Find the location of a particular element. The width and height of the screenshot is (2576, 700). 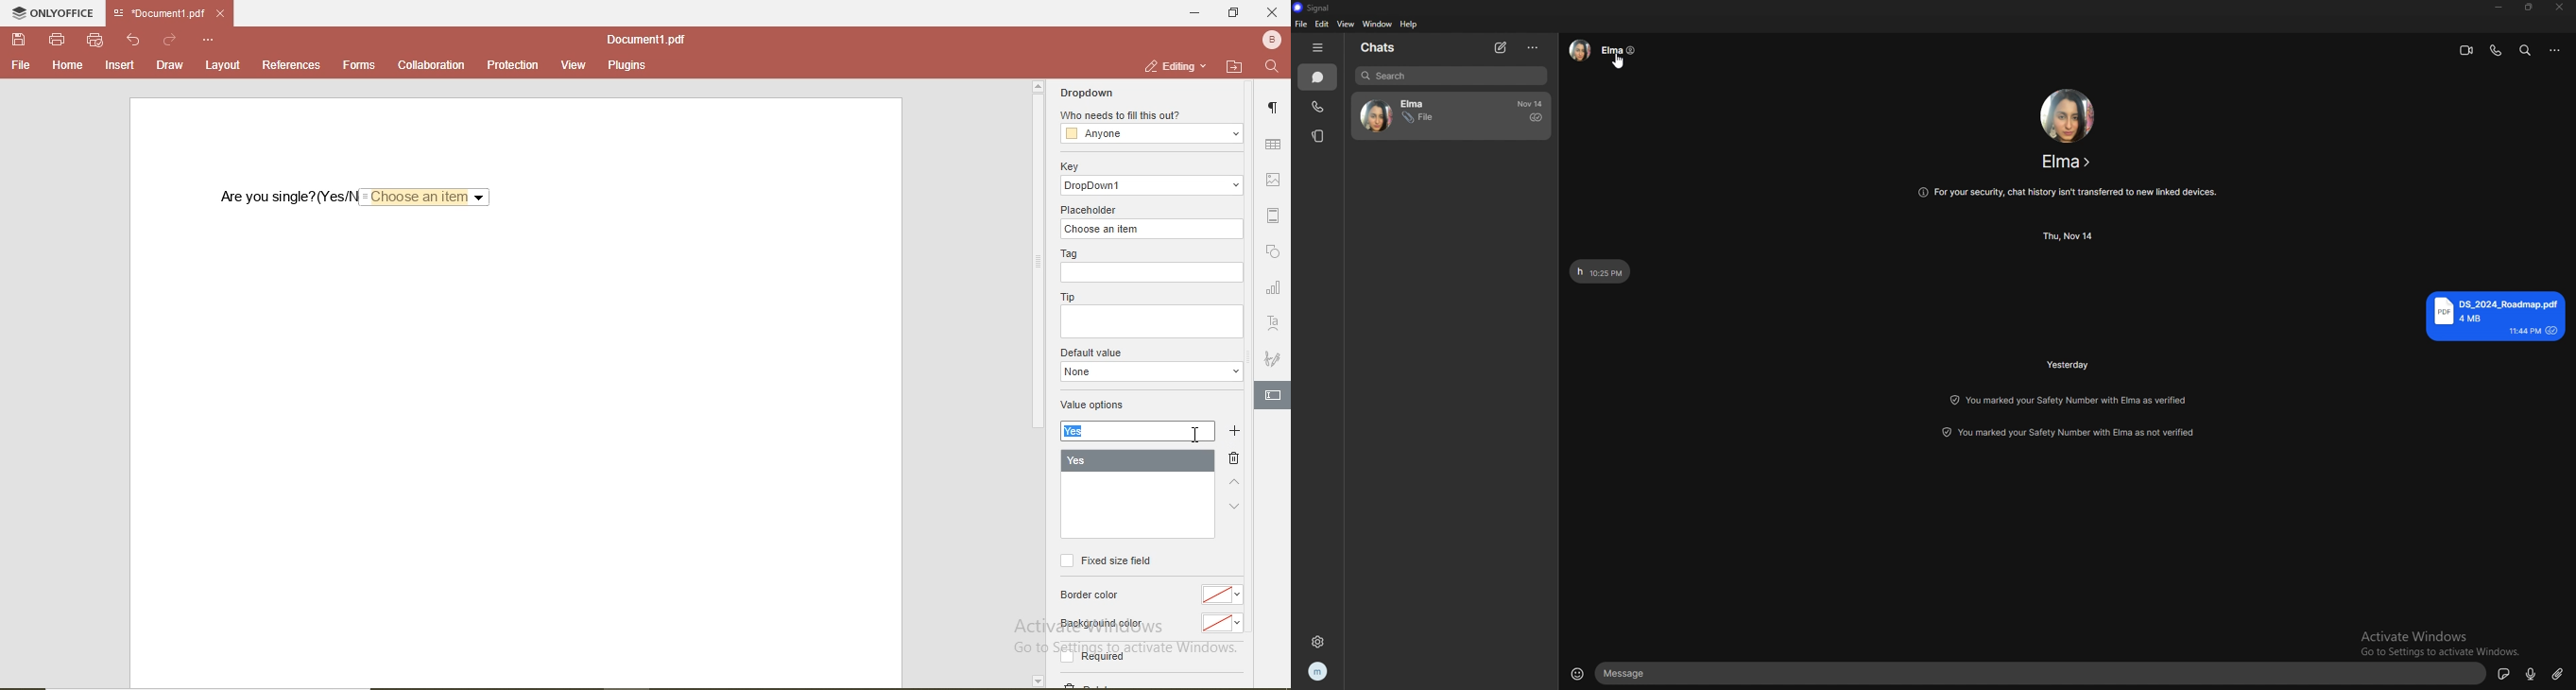

file is located at coordinates (22, 66).